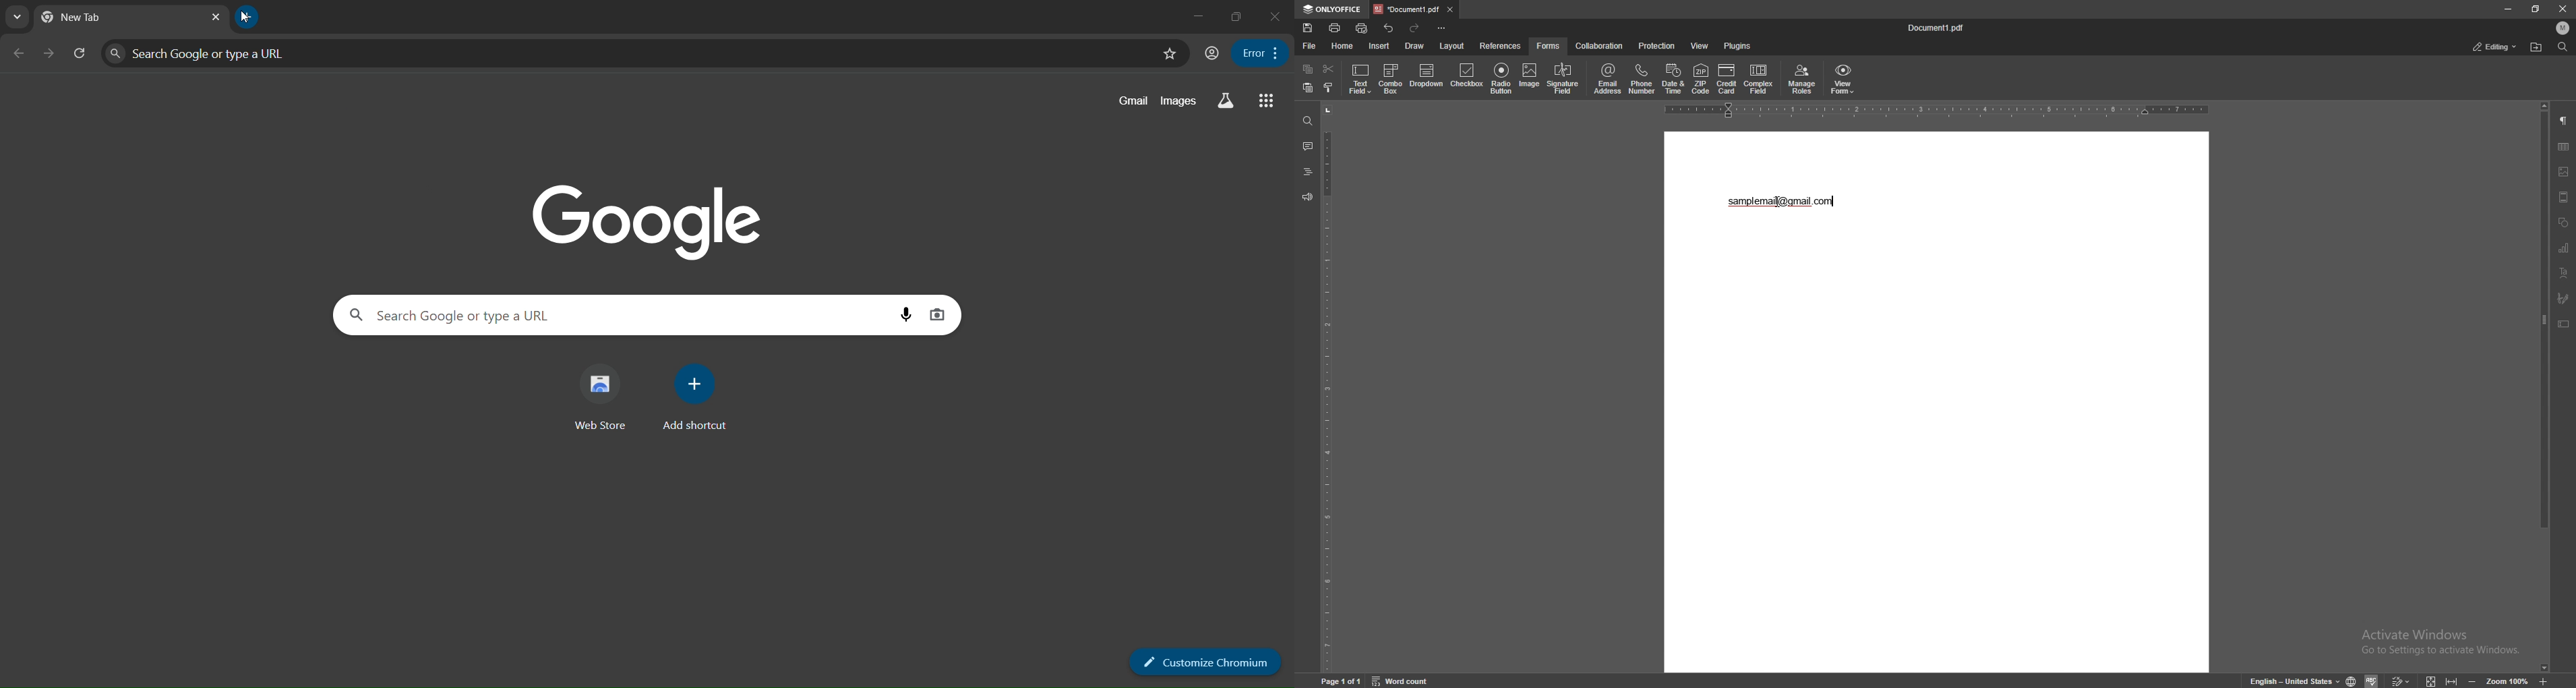 This screenshot has height=700, width=2576. What do you see at coordinates (1362, 28) in the screenshot?
I see `quickprint` at bounding box center [1362, 28].